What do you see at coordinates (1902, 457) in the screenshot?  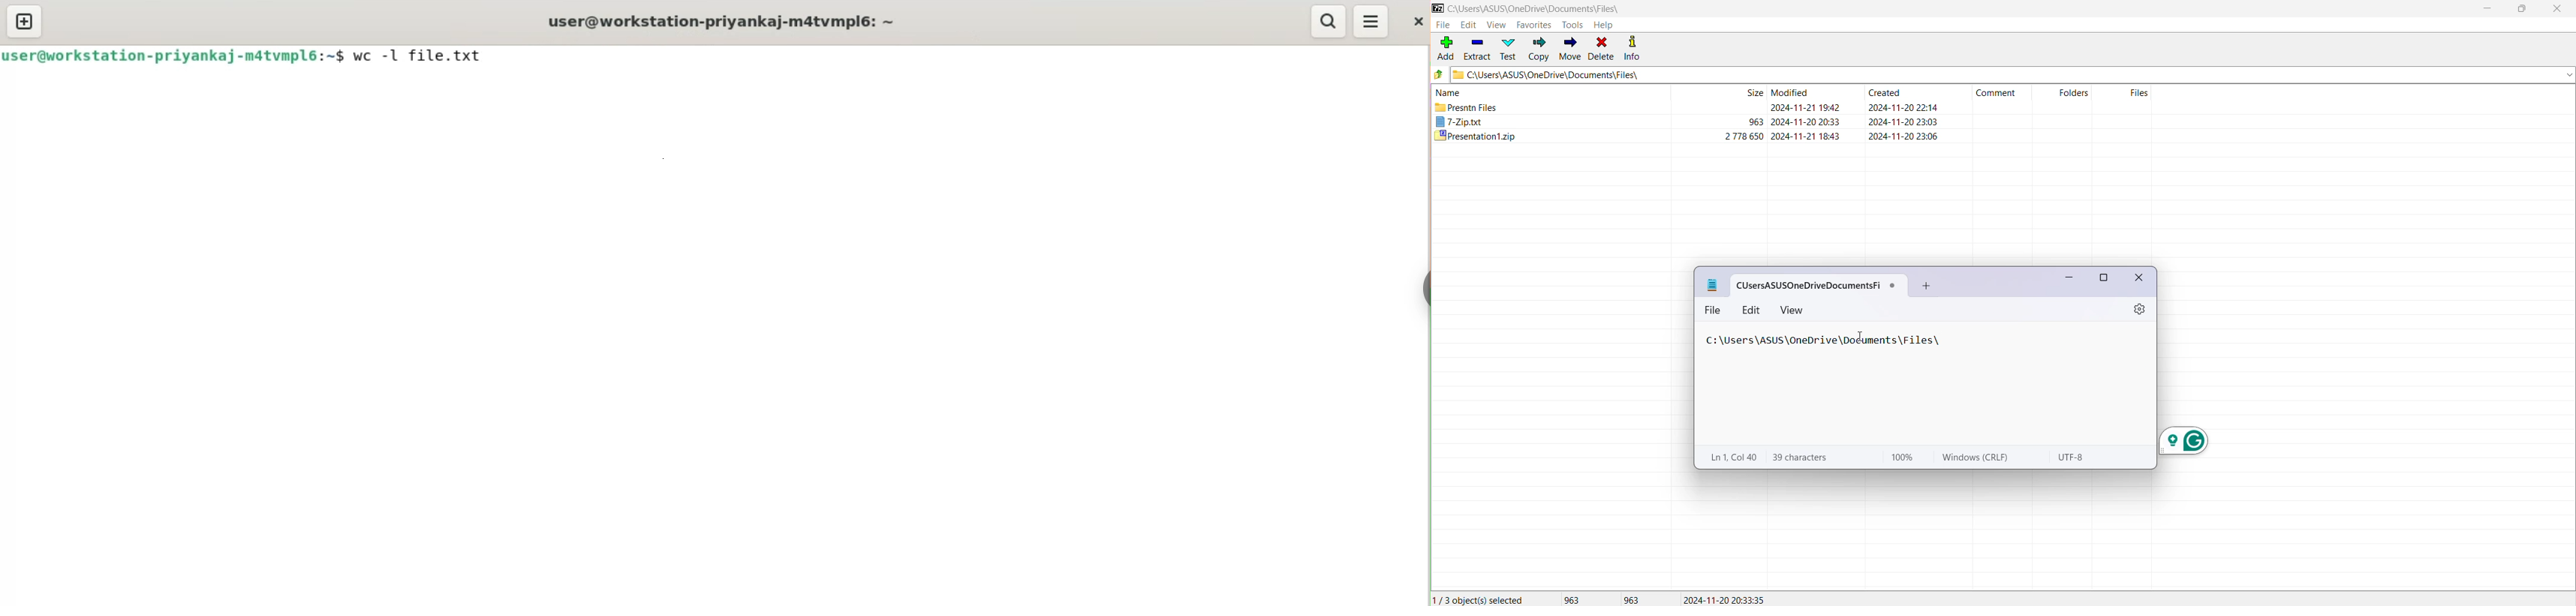 I see `100%` at bounding box center [1902, 457].